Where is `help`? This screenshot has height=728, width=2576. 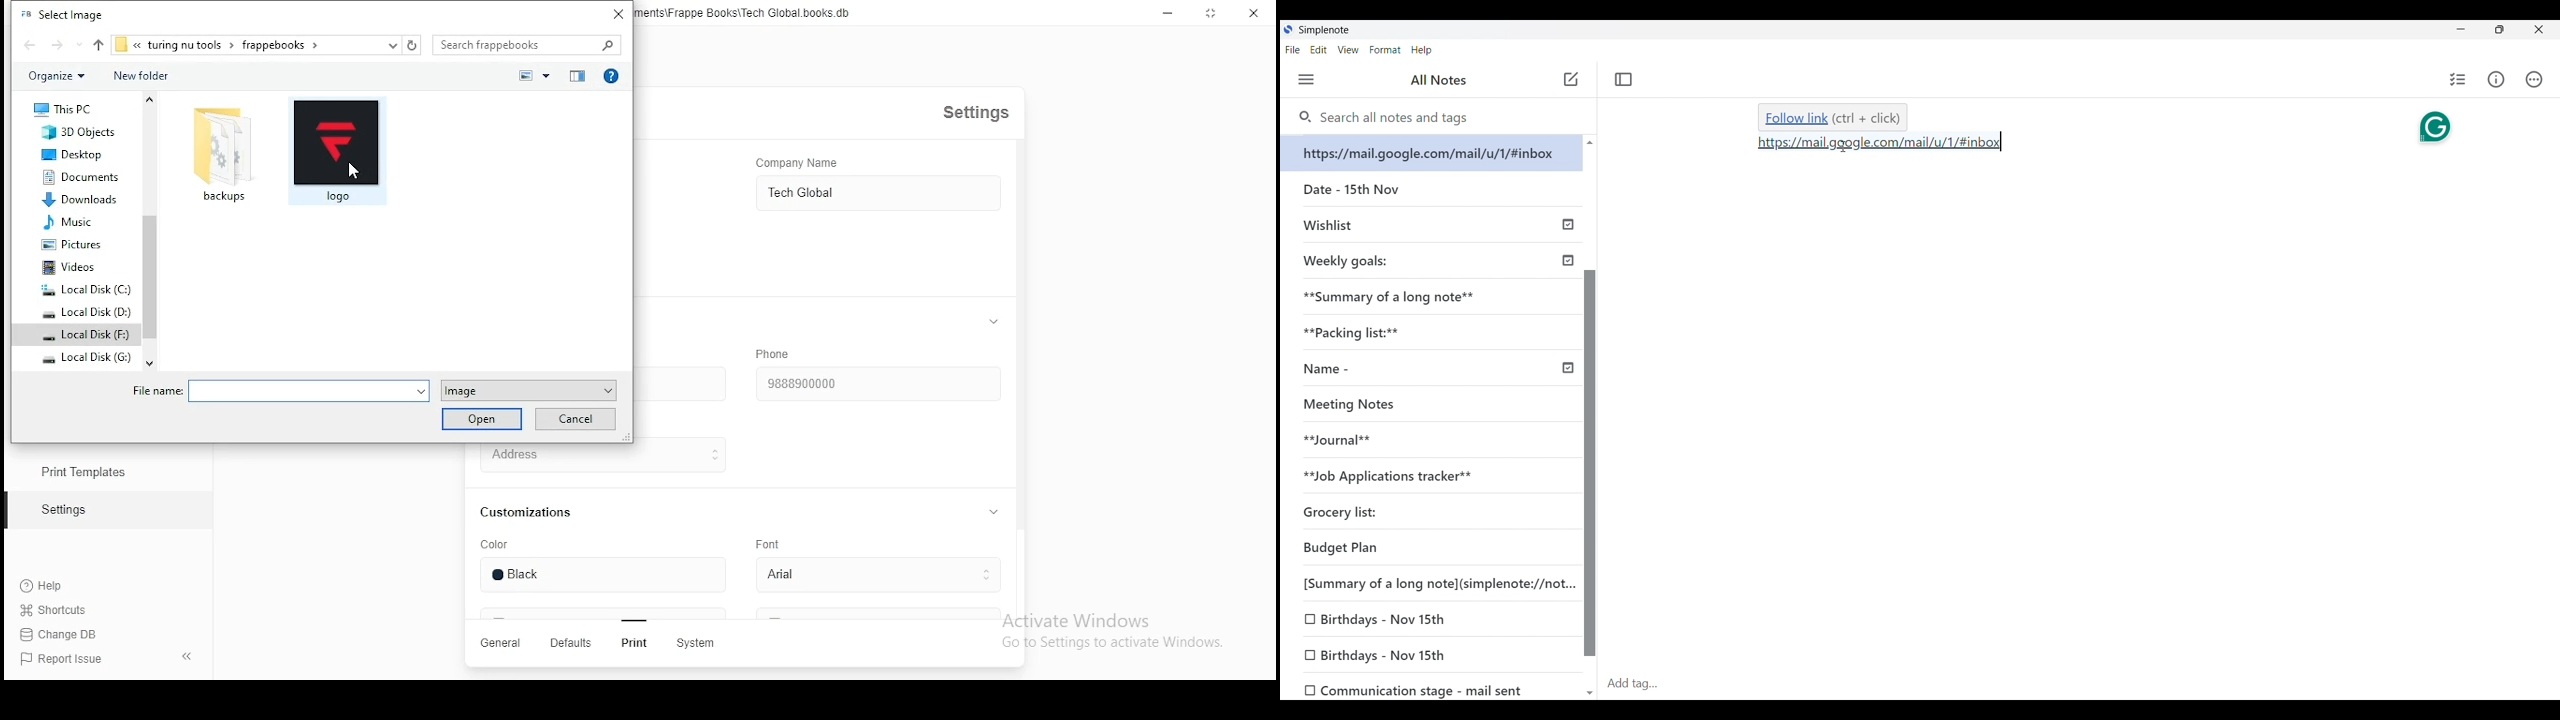 help is located at coordinates (613, 77).